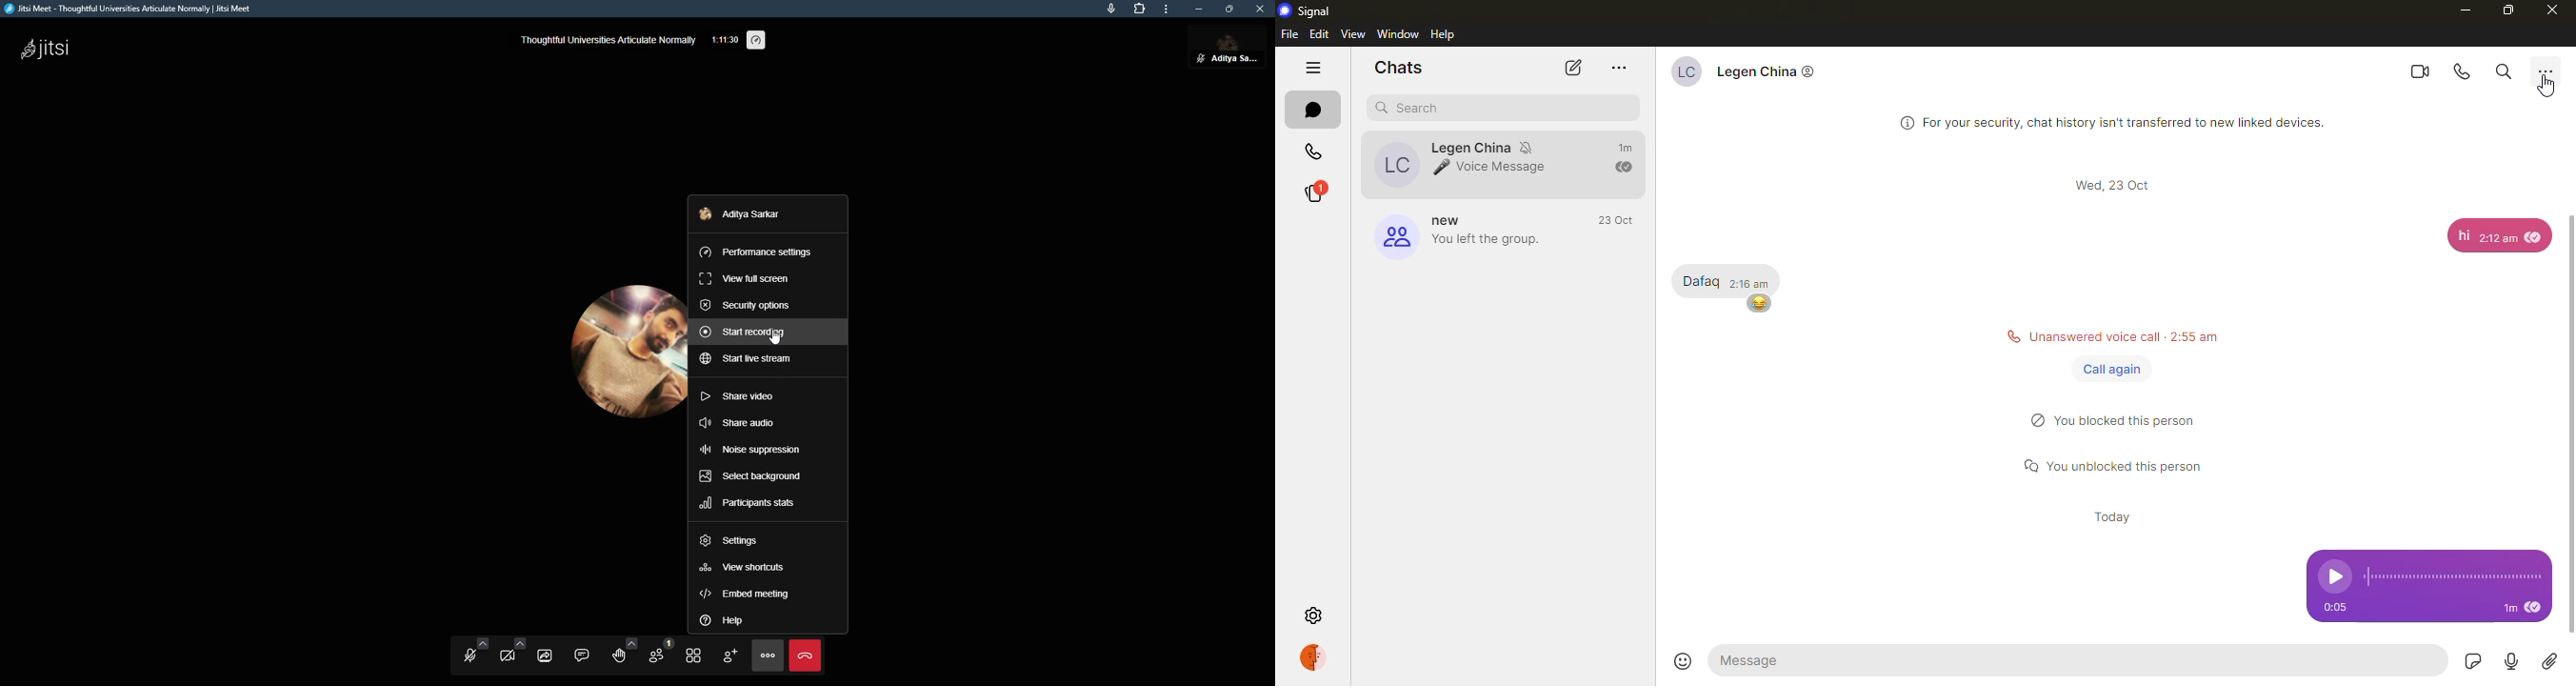 The image size is (2576, 700). What do you see at coordinates (2511, 662) in the screenshot?
I see `record` at bounding box center [2511, 662].